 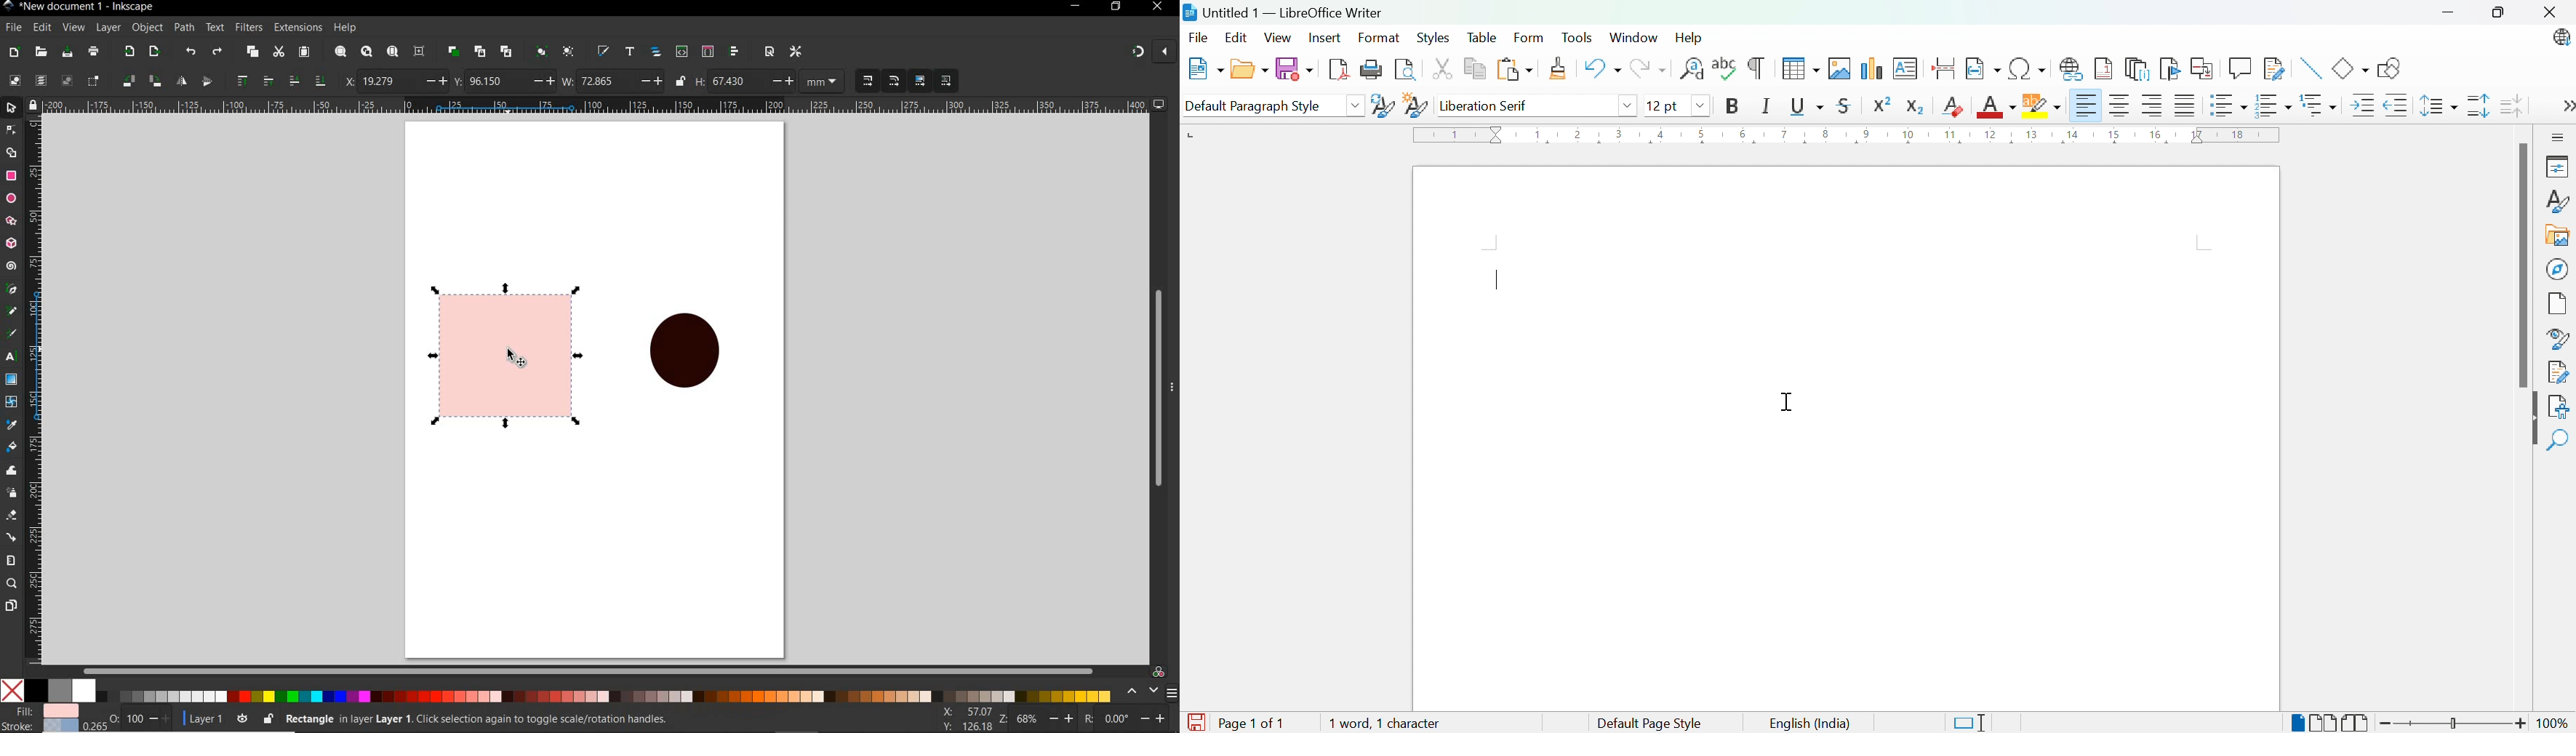 What do you see at coordinates (2452, 15) in the screenshot?
I see `Minimize` at bounding box center [2452, 15].